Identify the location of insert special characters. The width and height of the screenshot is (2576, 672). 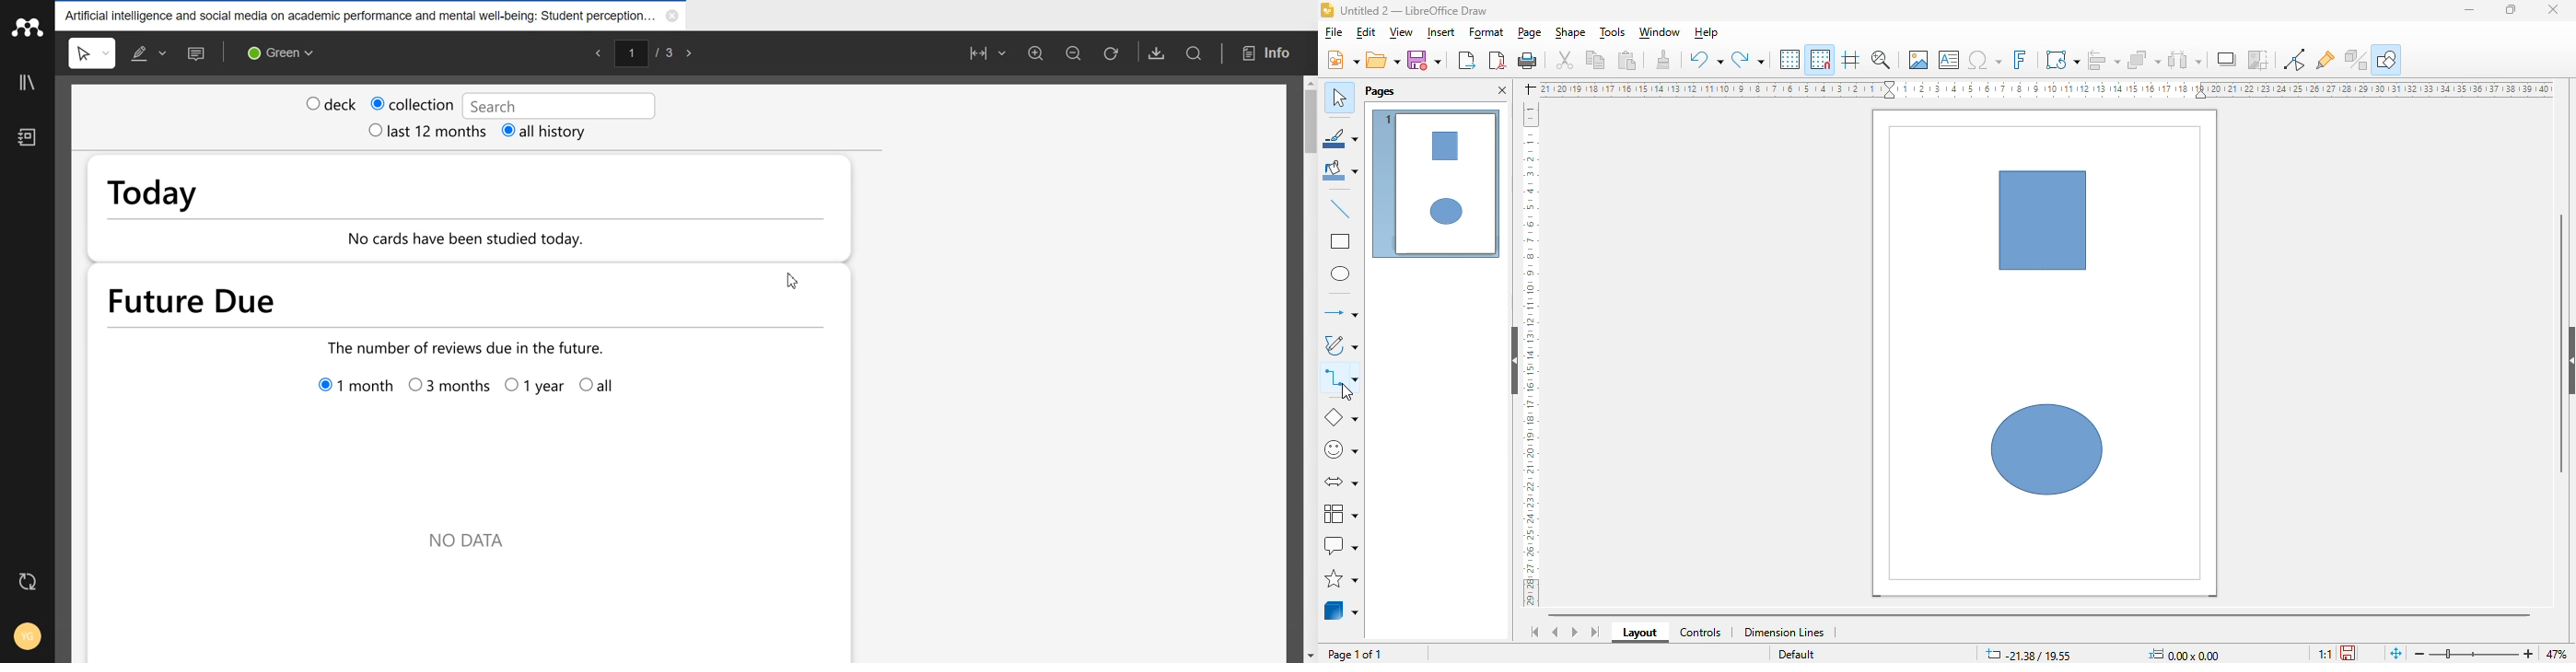
(1985, 60).